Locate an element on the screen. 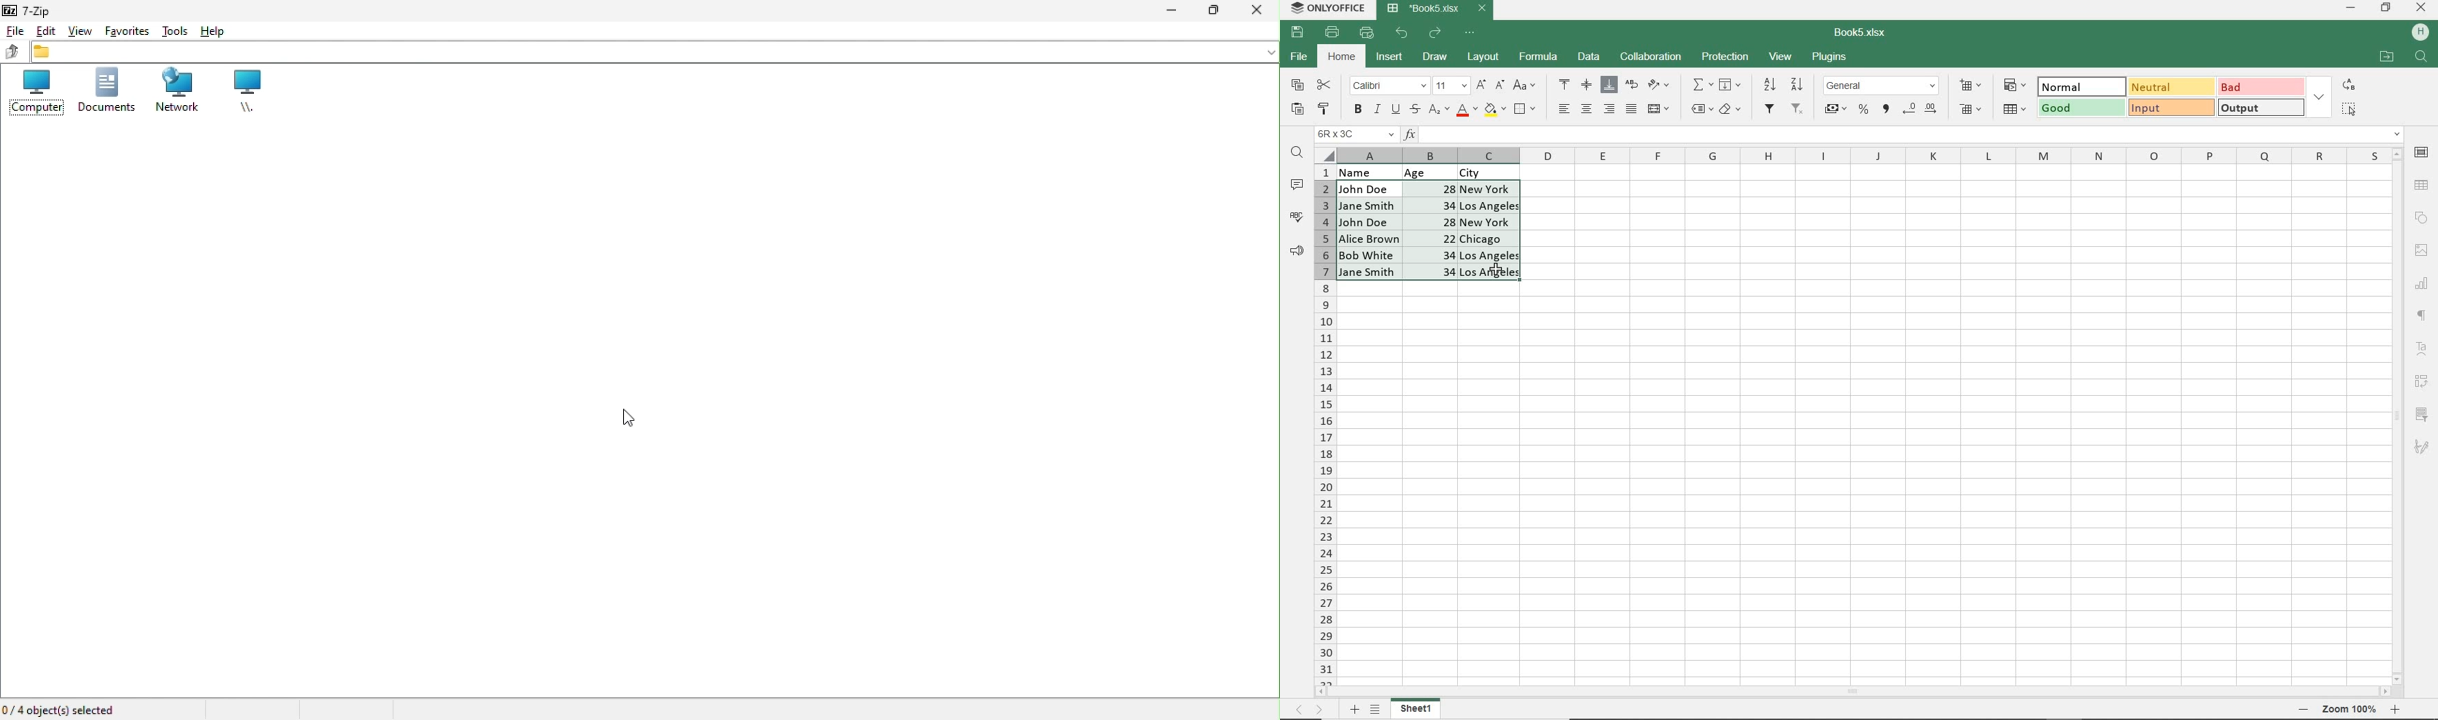 This screenshot has height=728, width=2464. PIVOT TABLE is located at coordinates (2423, 381).